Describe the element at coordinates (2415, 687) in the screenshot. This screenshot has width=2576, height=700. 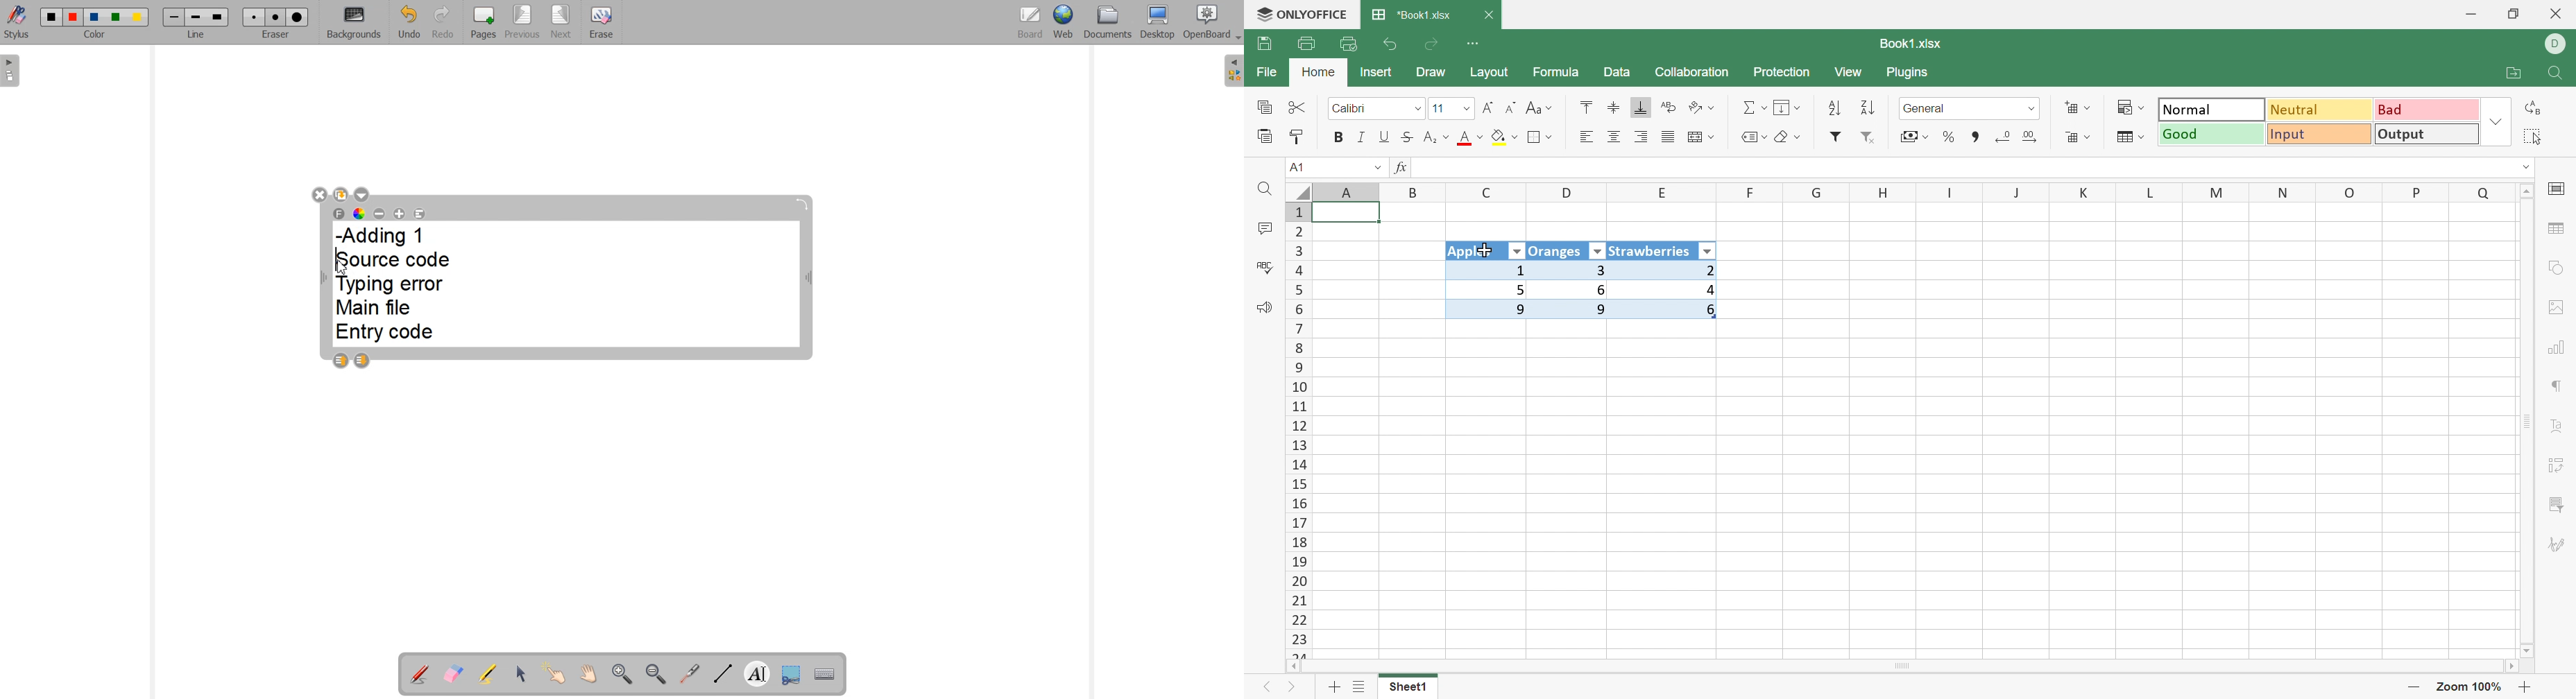
I see `Zoom out` at that location.